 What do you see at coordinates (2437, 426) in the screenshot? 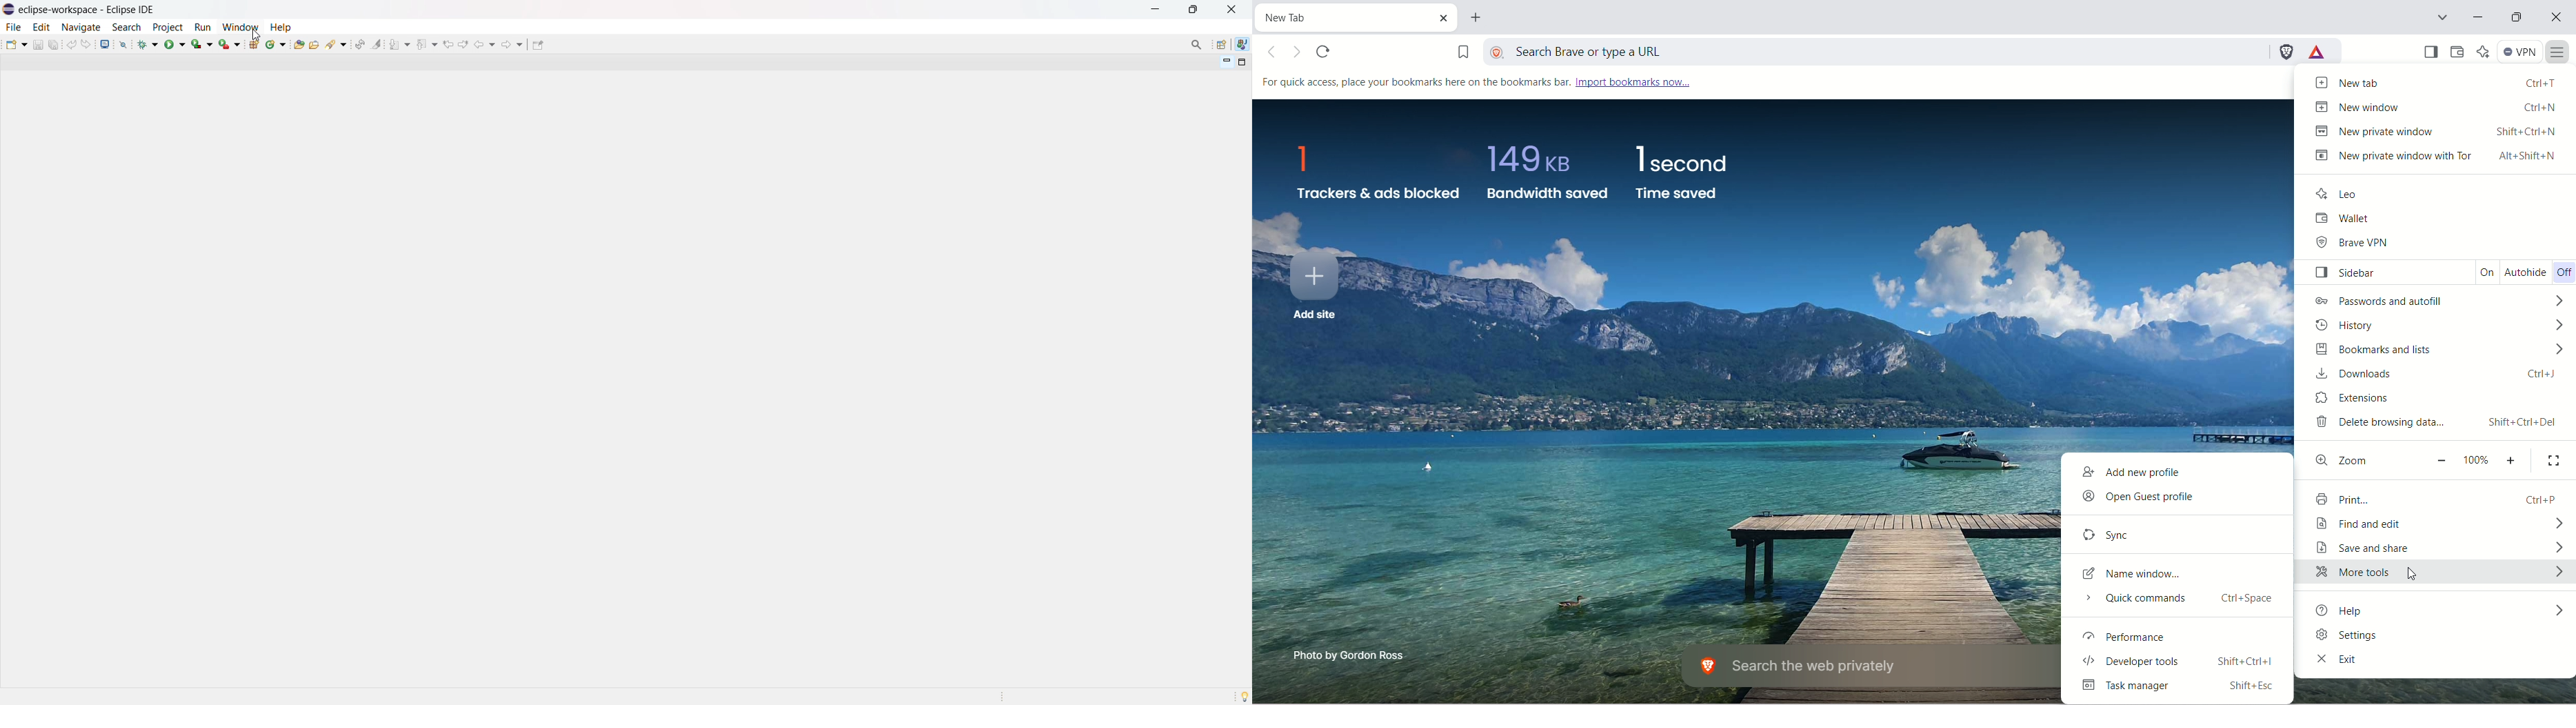
I see `delete browsing history` at bounding box center [2437, 426].